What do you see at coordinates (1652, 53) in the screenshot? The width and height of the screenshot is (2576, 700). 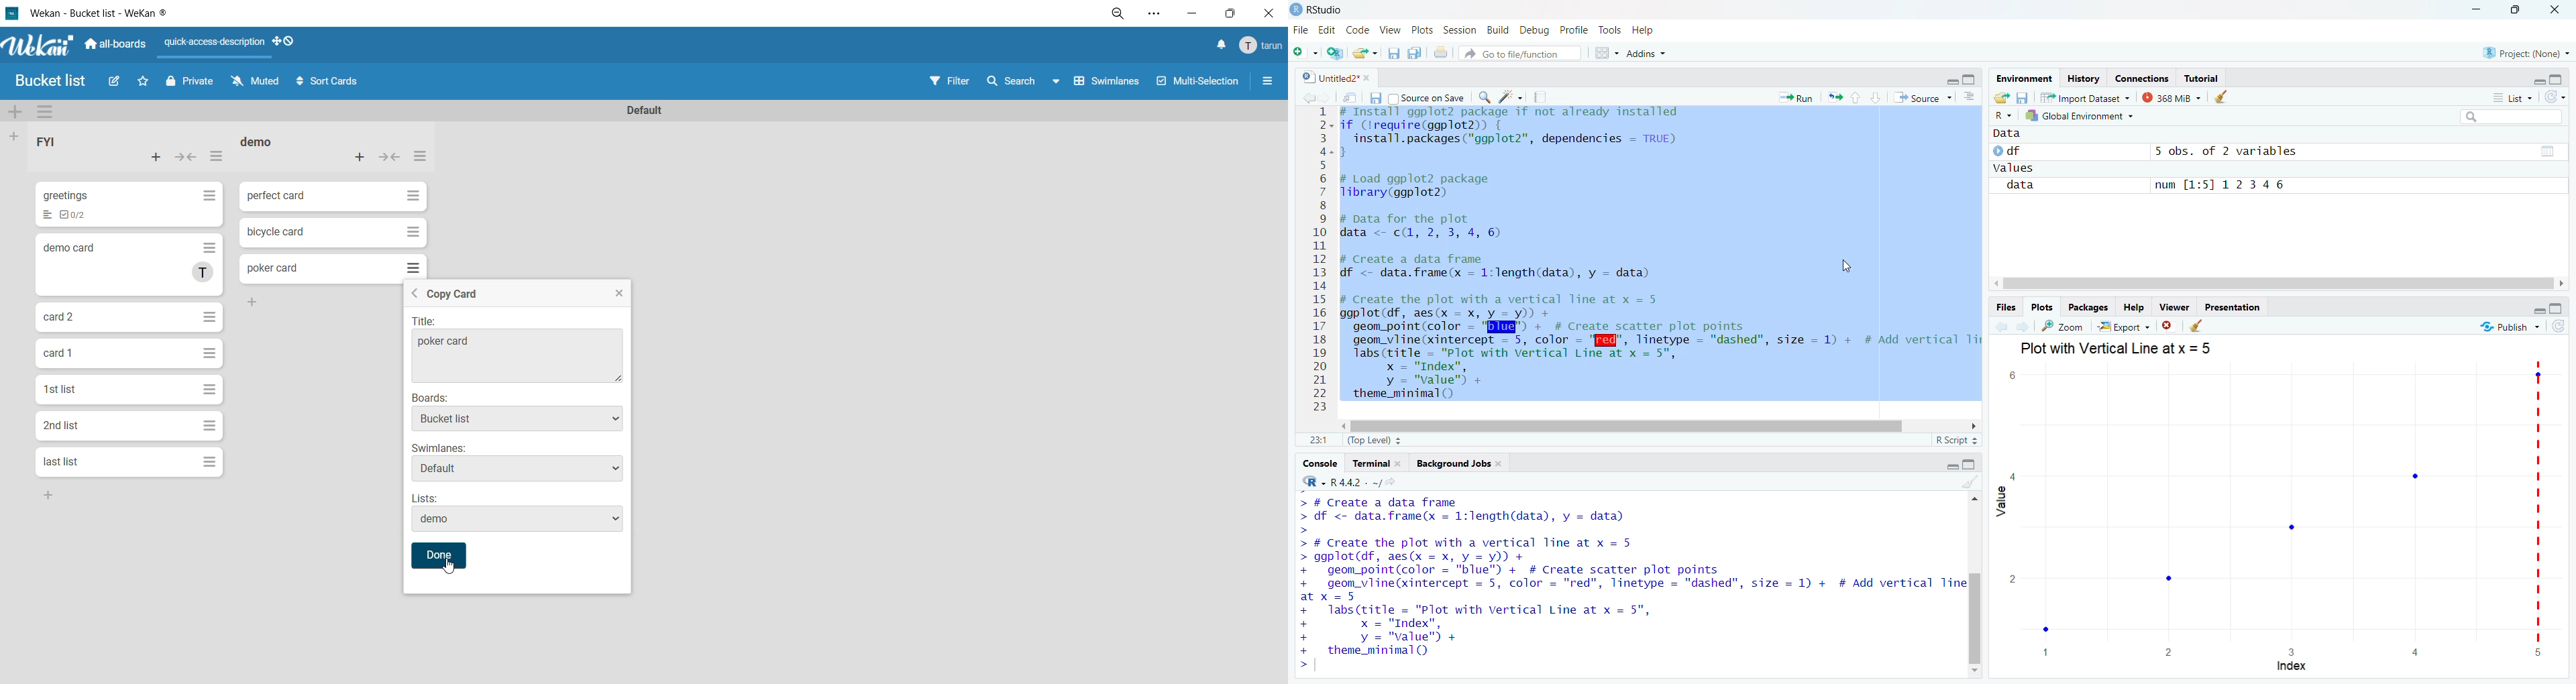 I see `+ Addins ~` at bounding box center [1652, 53].